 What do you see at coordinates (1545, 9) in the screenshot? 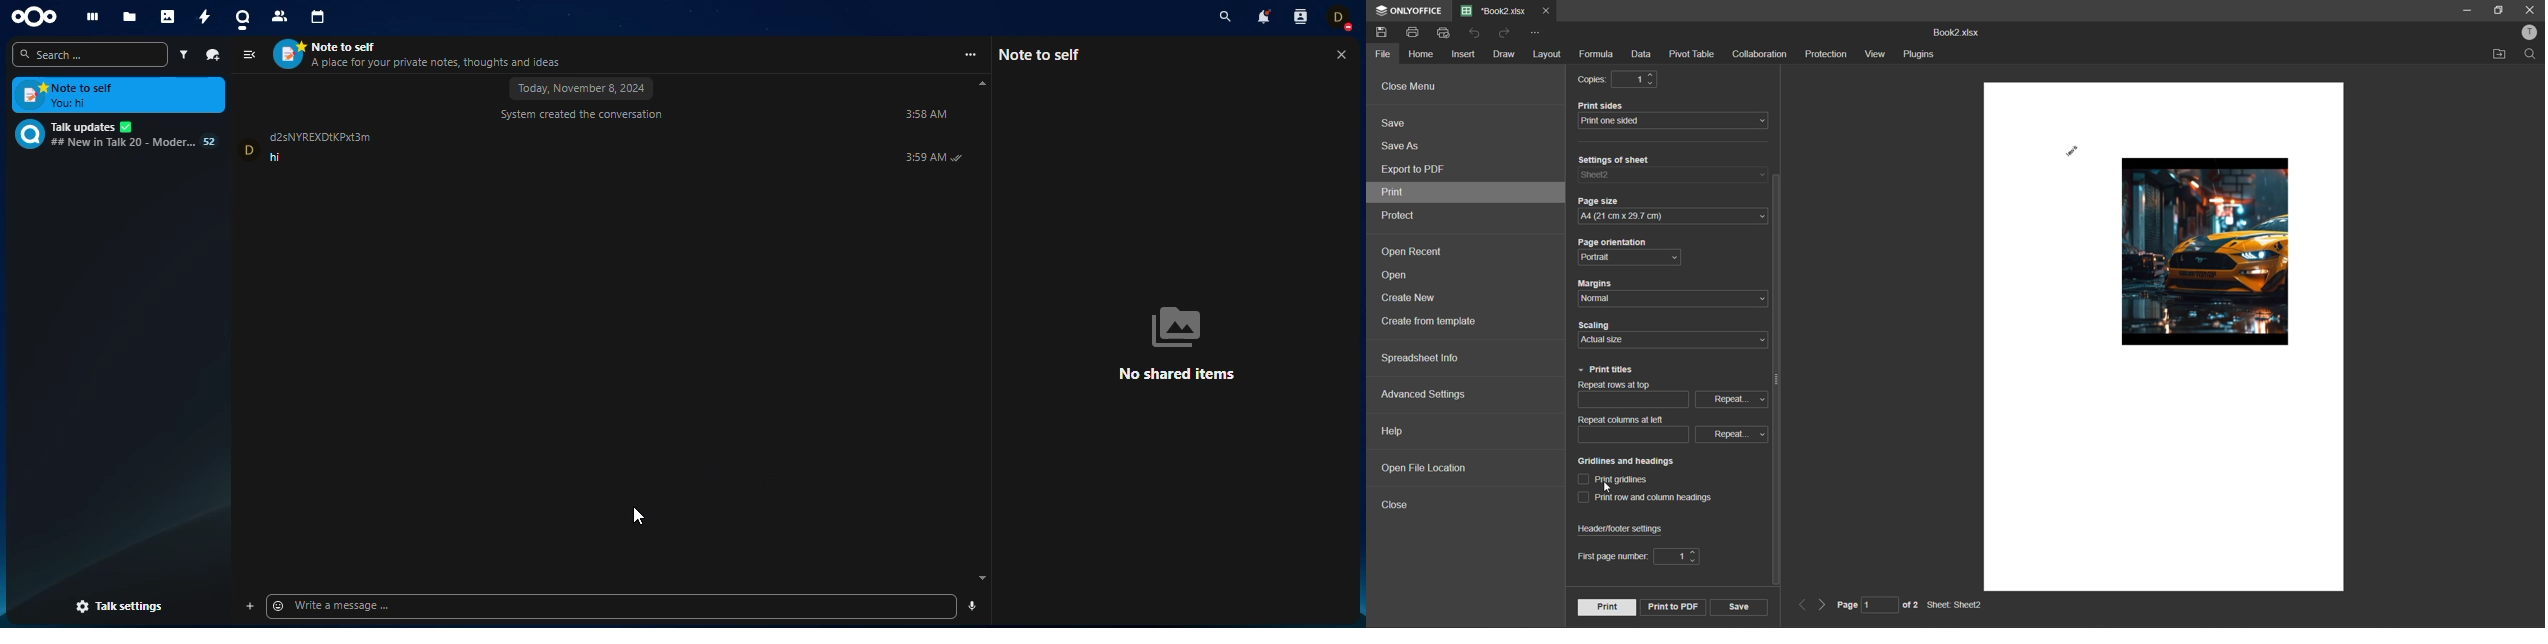
I see `close tab` at bounding box center [1545, 9].